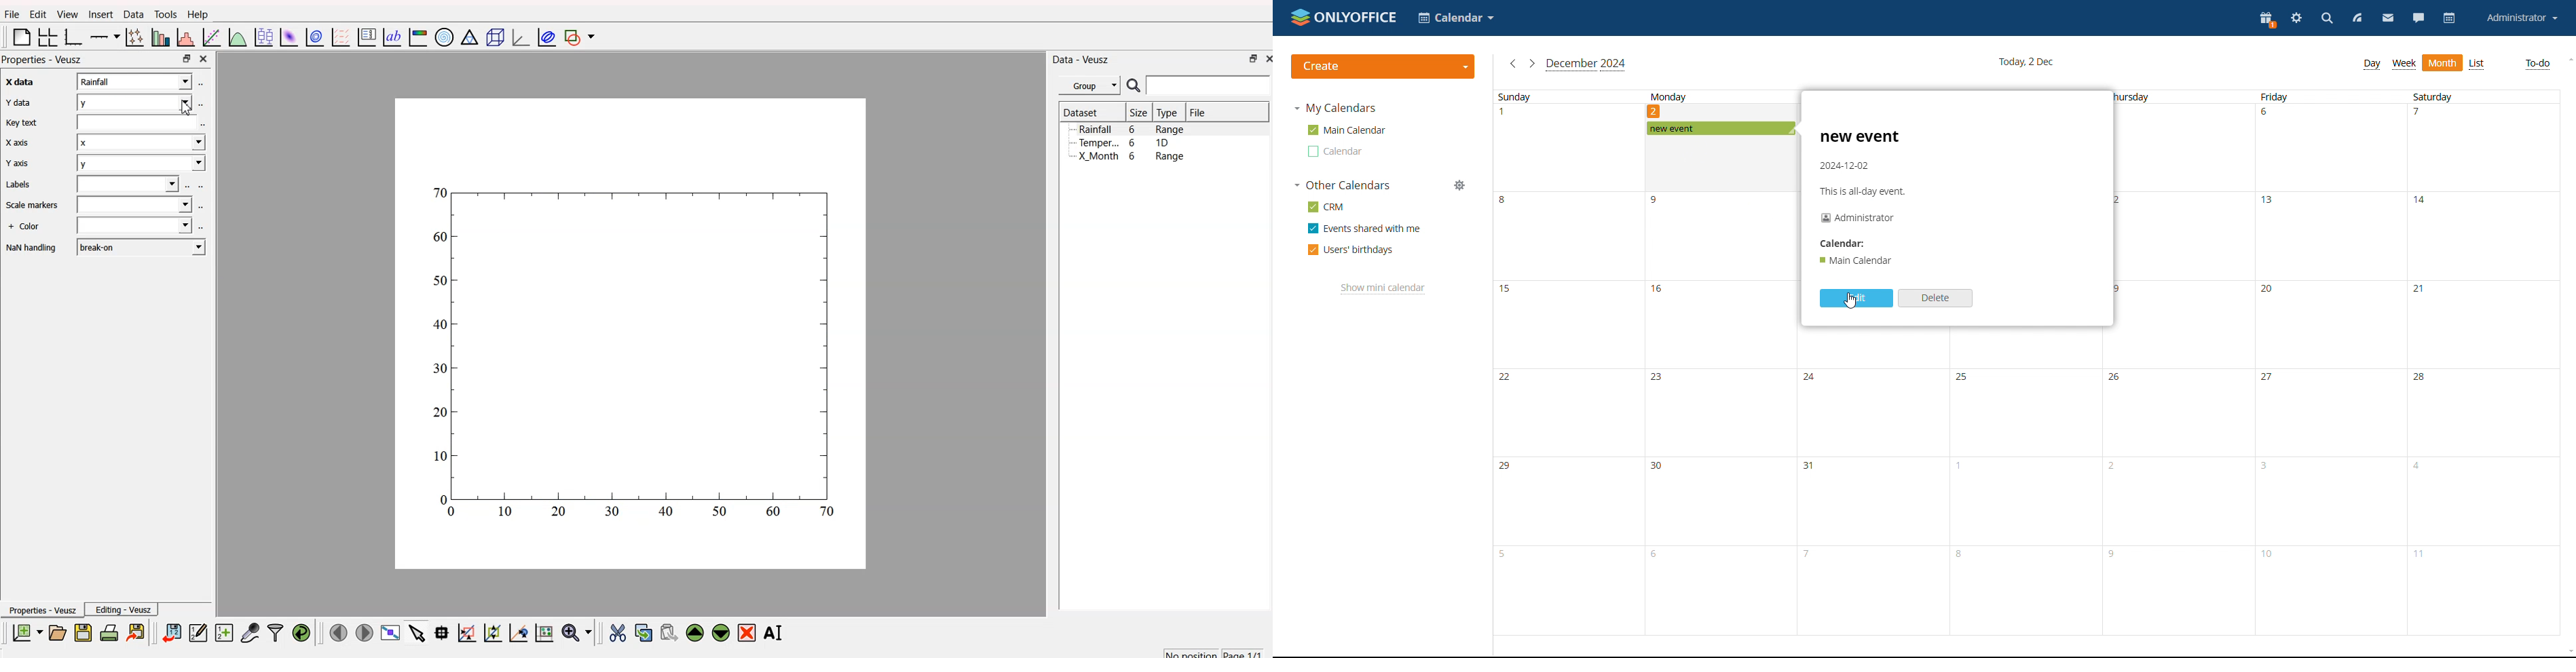  Describe the element at coordinates (1711, 105) in the screenshot. I see `monday` at that location.